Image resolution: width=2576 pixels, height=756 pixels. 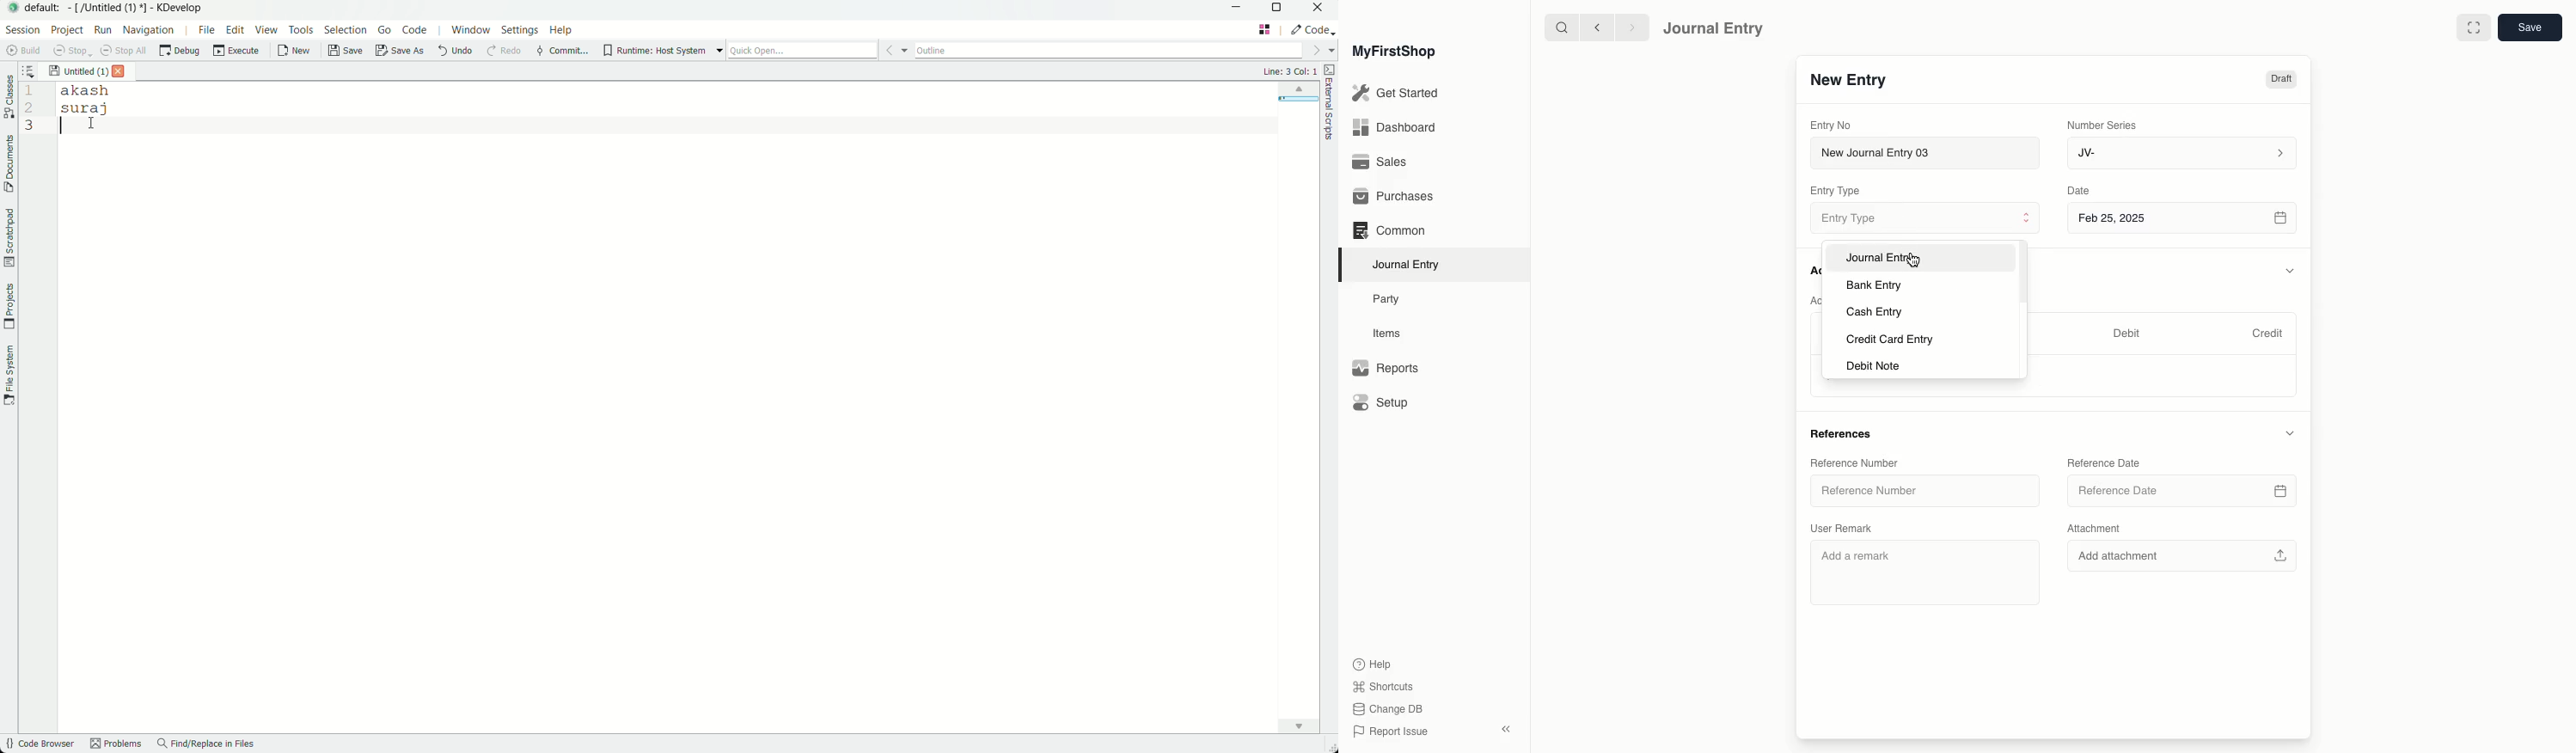 What do you see at coordinates (2289, 432) in the screenshot?
I see `Hide` at bounding box center [2289, 432].